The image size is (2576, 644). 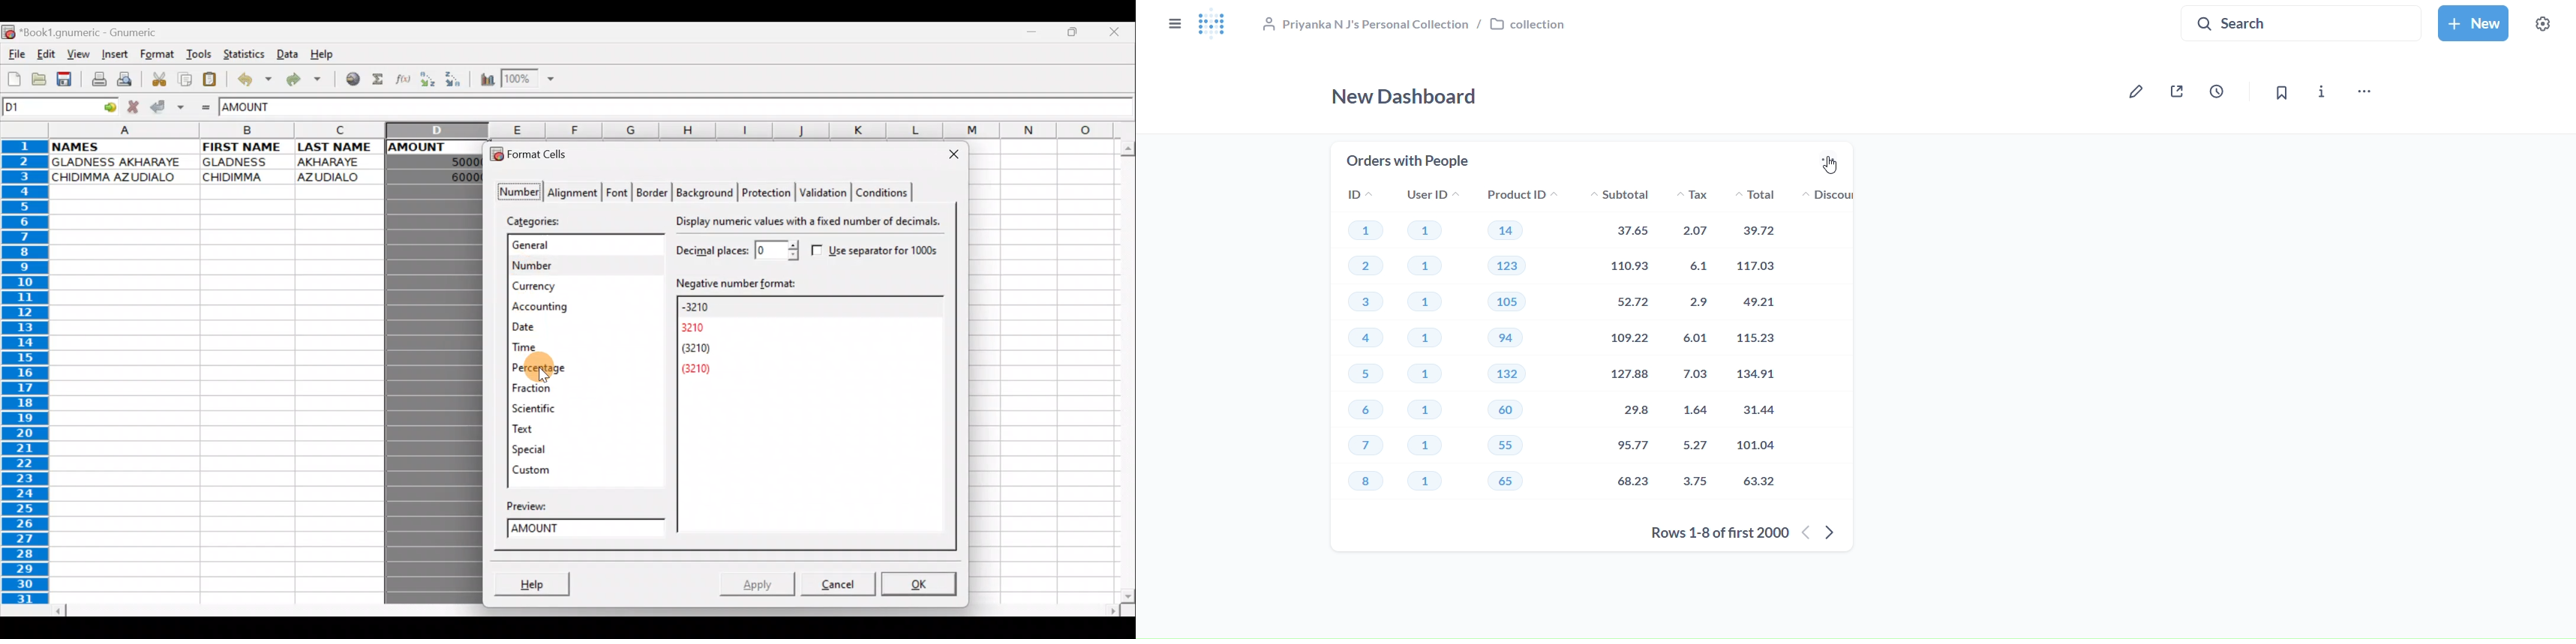 I want to click on NAMES, so click(x=94, y=147).